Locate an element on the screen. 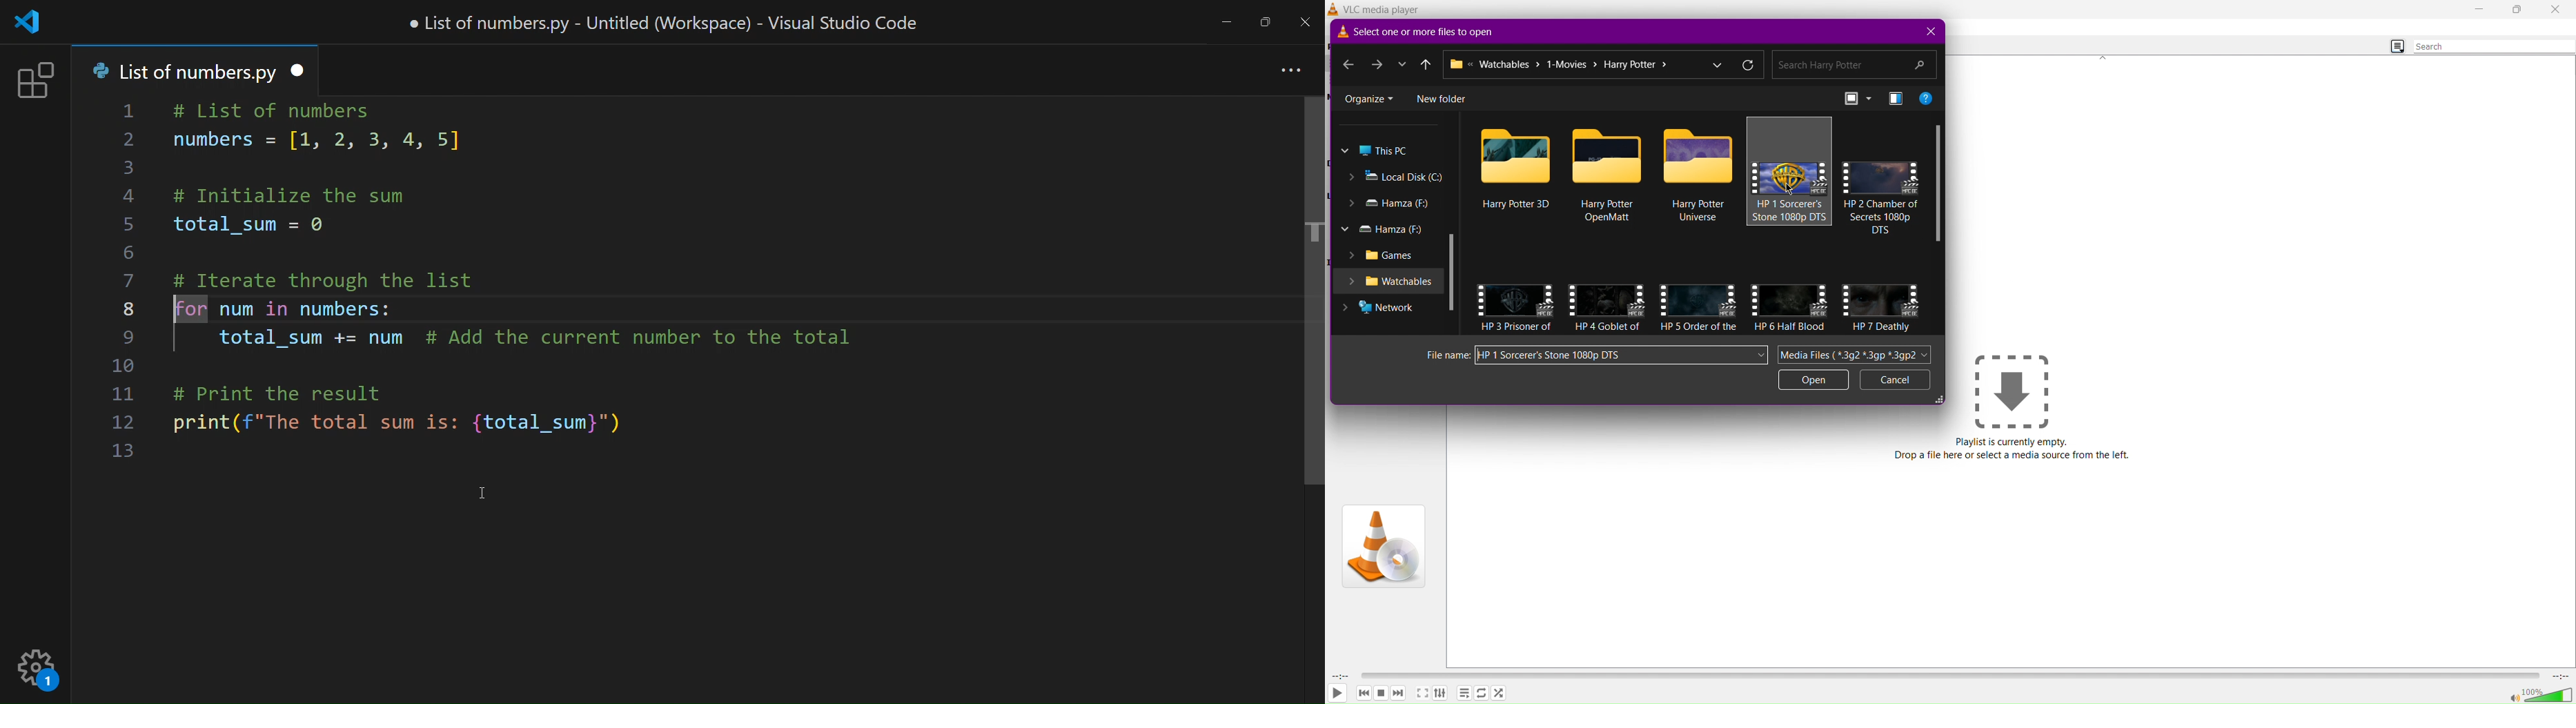  Toggle Playlist view is located at coordinates (2393, 45).